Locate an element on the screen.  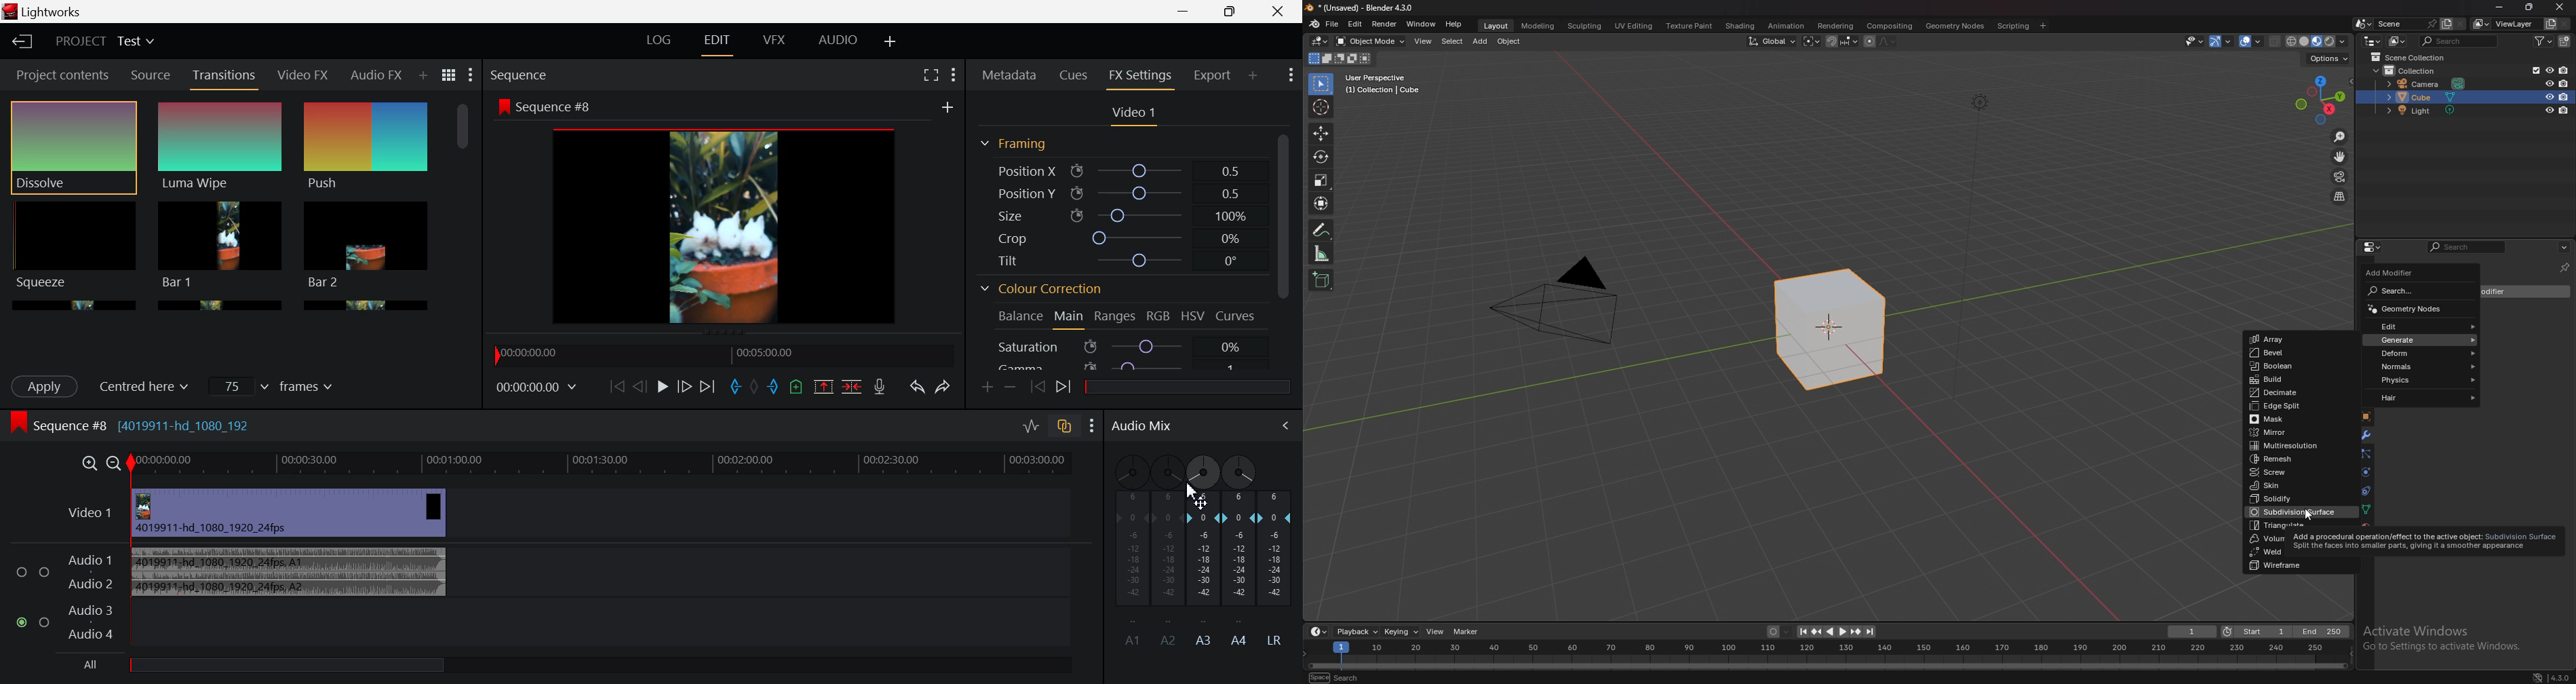
Timeline Track is located at coordinates (614, 463).